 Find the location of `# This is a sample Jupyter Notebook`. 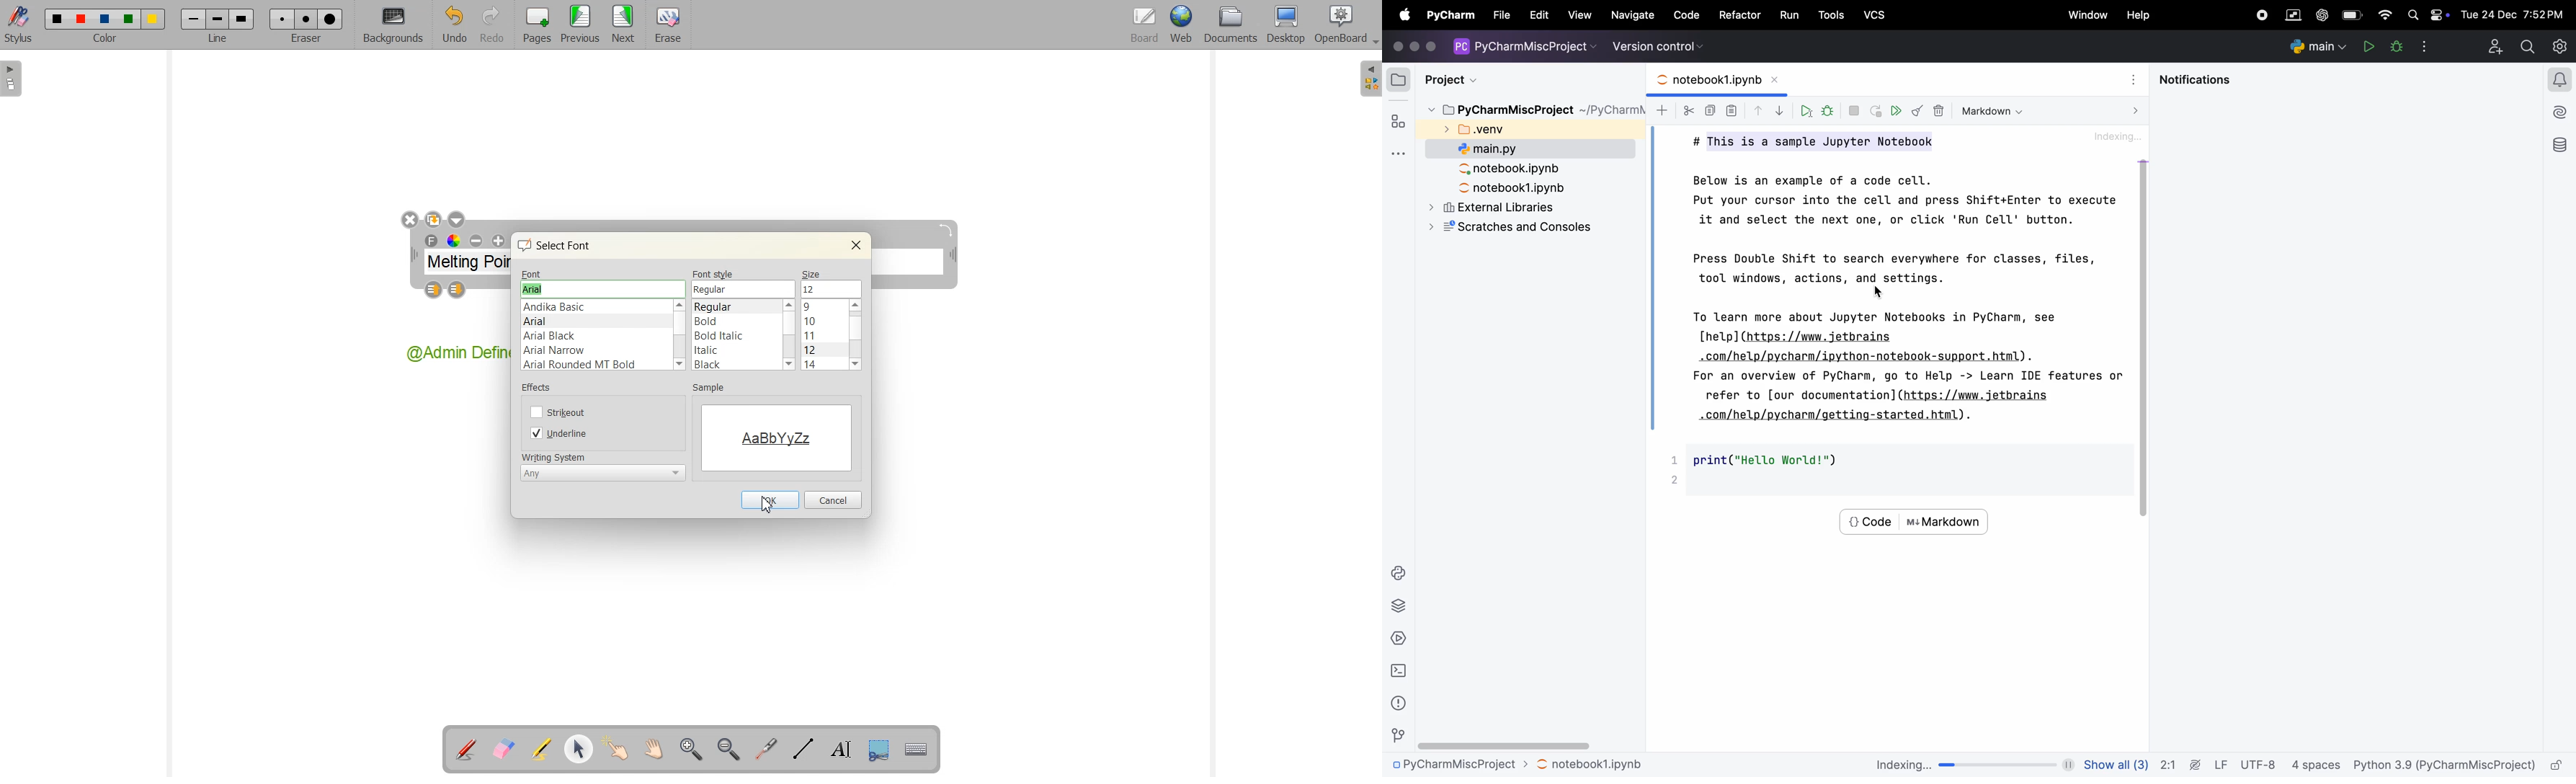

# This is a sample Jupyter Notebook is located at coordinates (1822, 143).